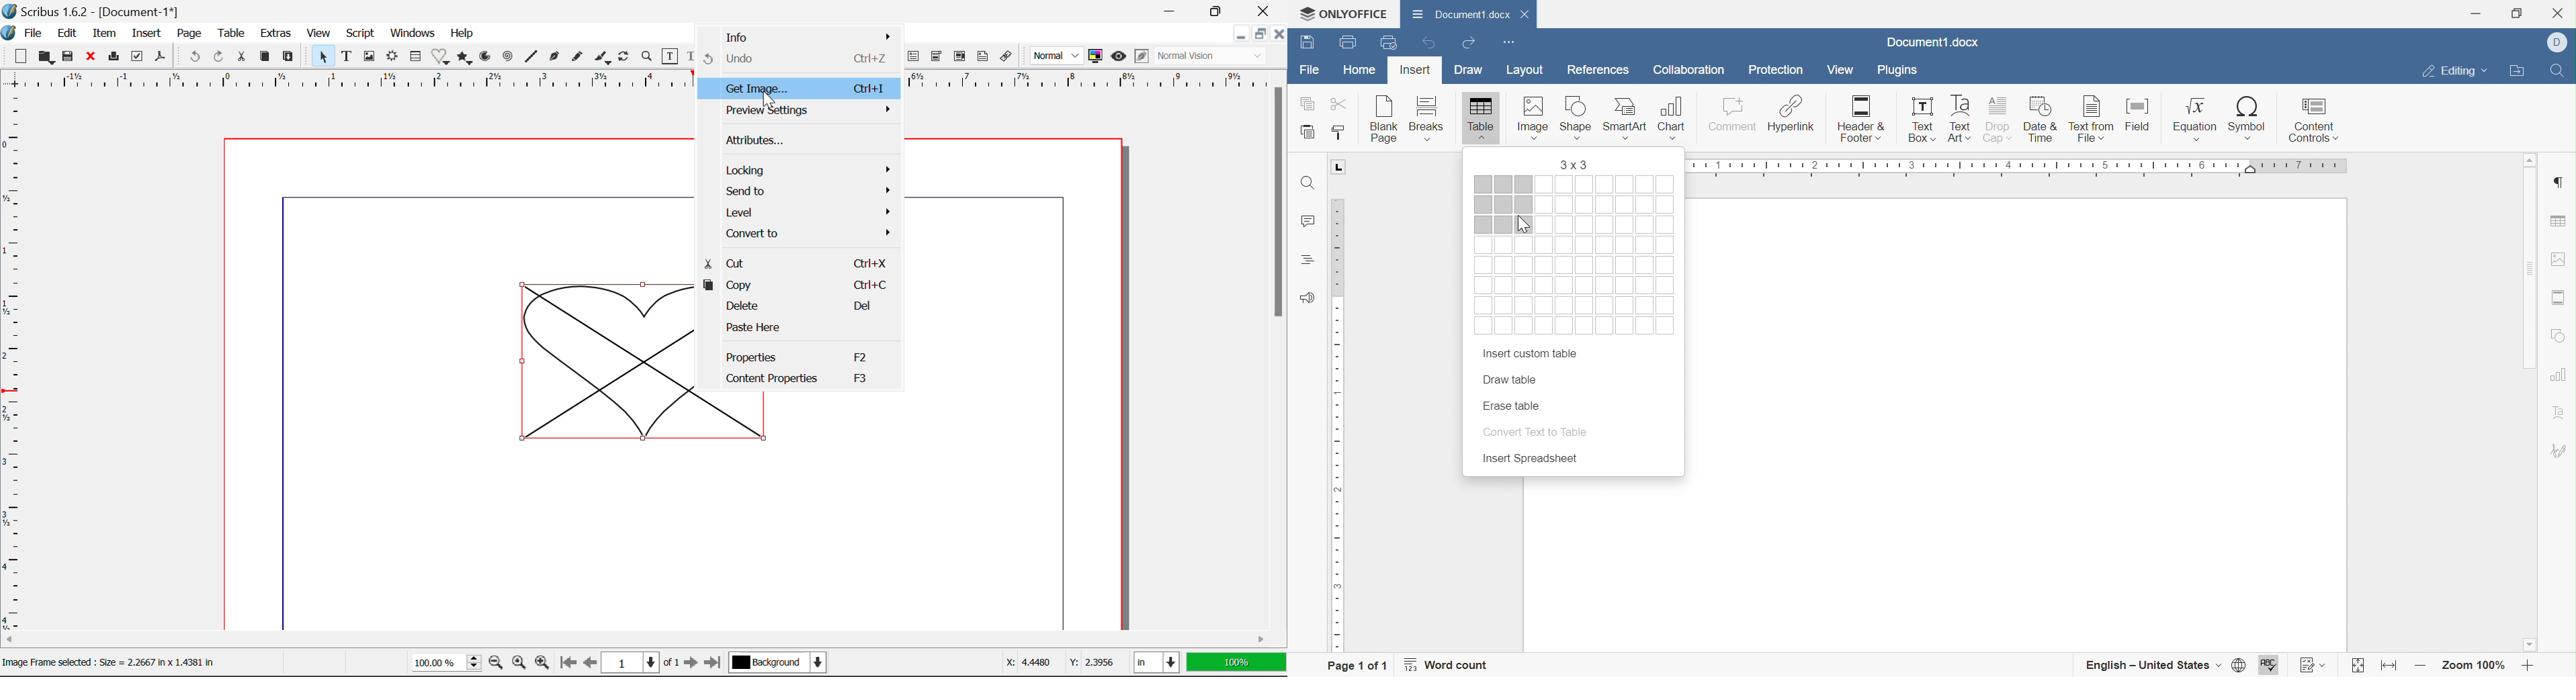  Describe the element at coordinates (1358, 665) in the screenshot. I see `Page 1 of 1` at that location.